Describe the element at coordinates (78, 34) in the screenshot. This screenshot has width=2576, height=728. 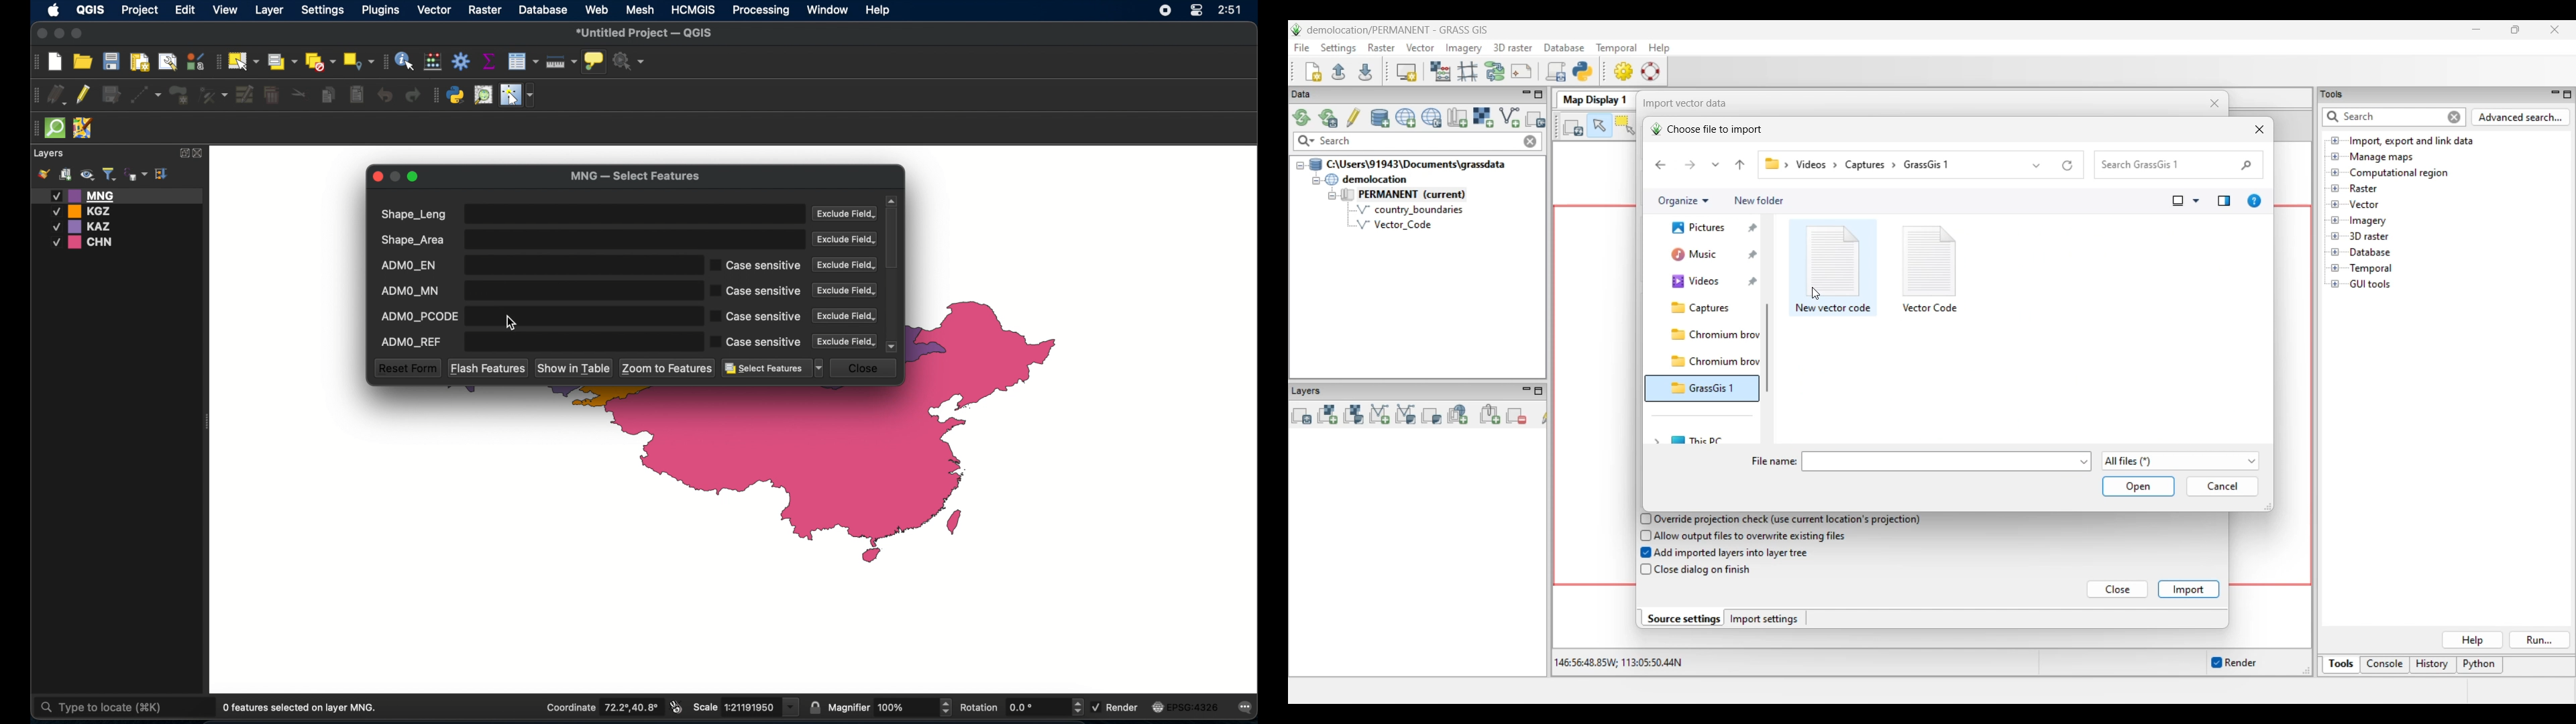
I see `maximize` at that location.